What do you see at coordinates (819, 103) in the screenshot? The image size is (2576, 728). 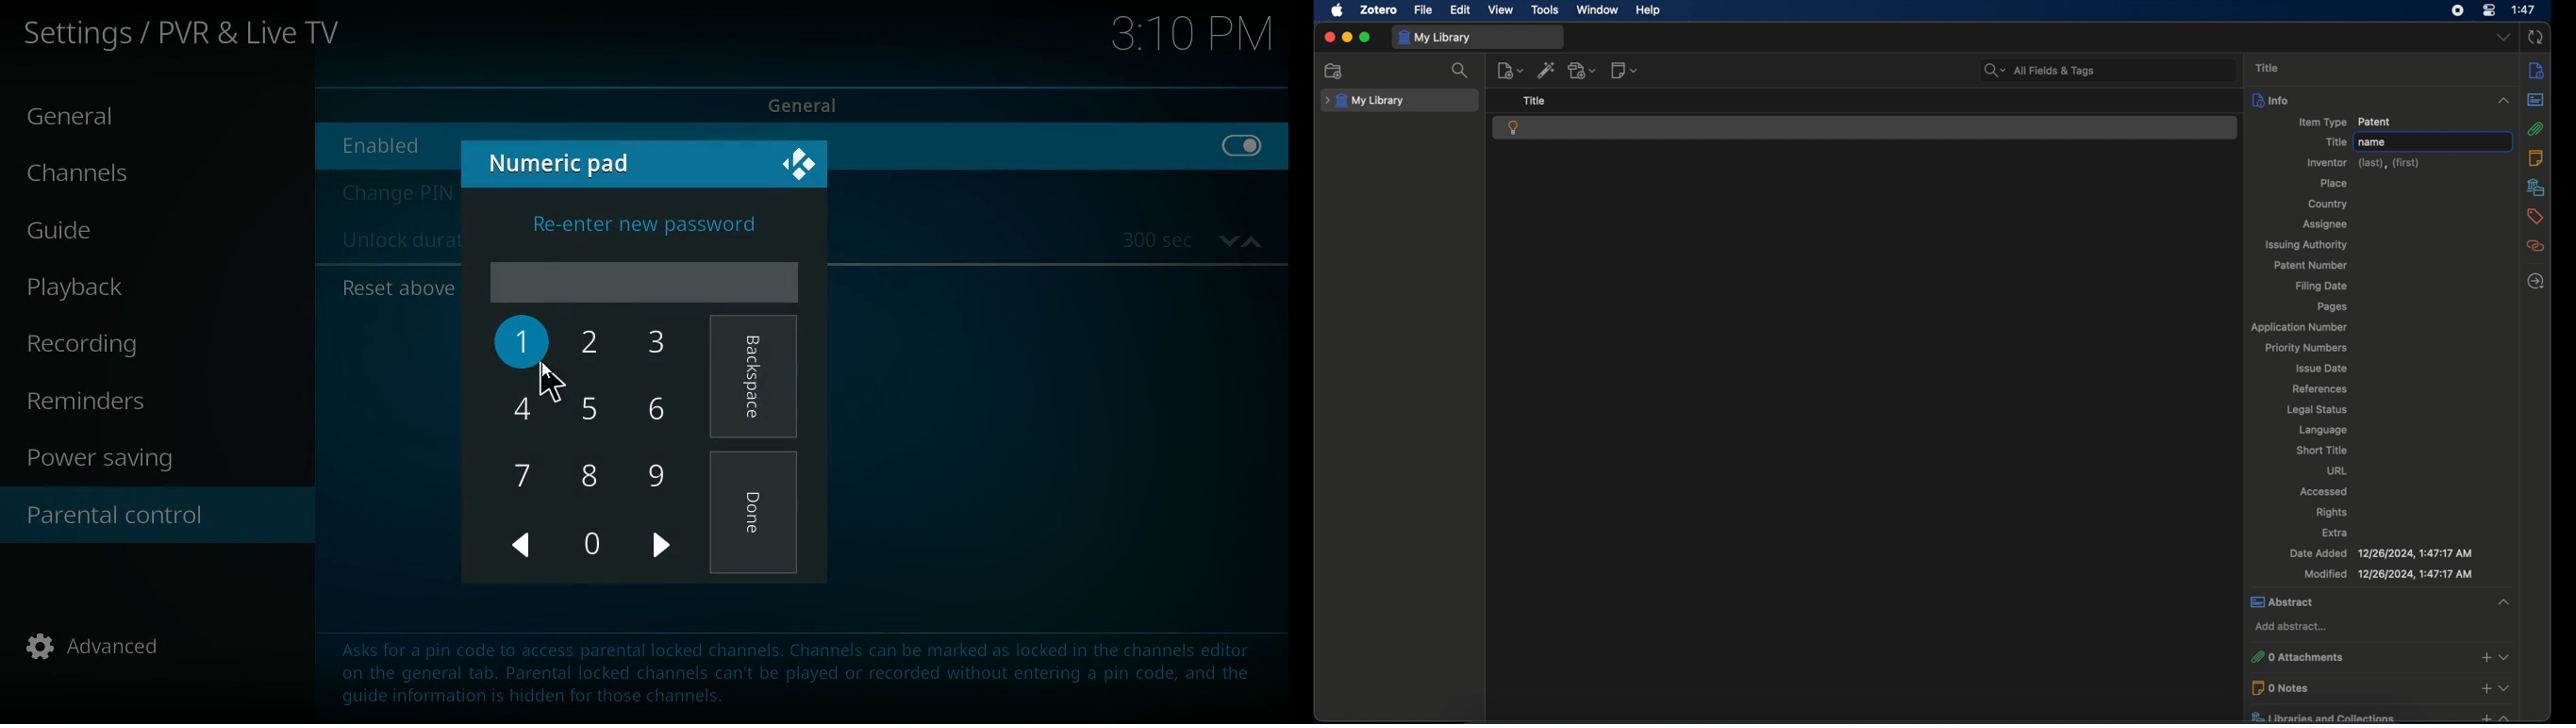 I see `general` at bounding box center [819, 103].